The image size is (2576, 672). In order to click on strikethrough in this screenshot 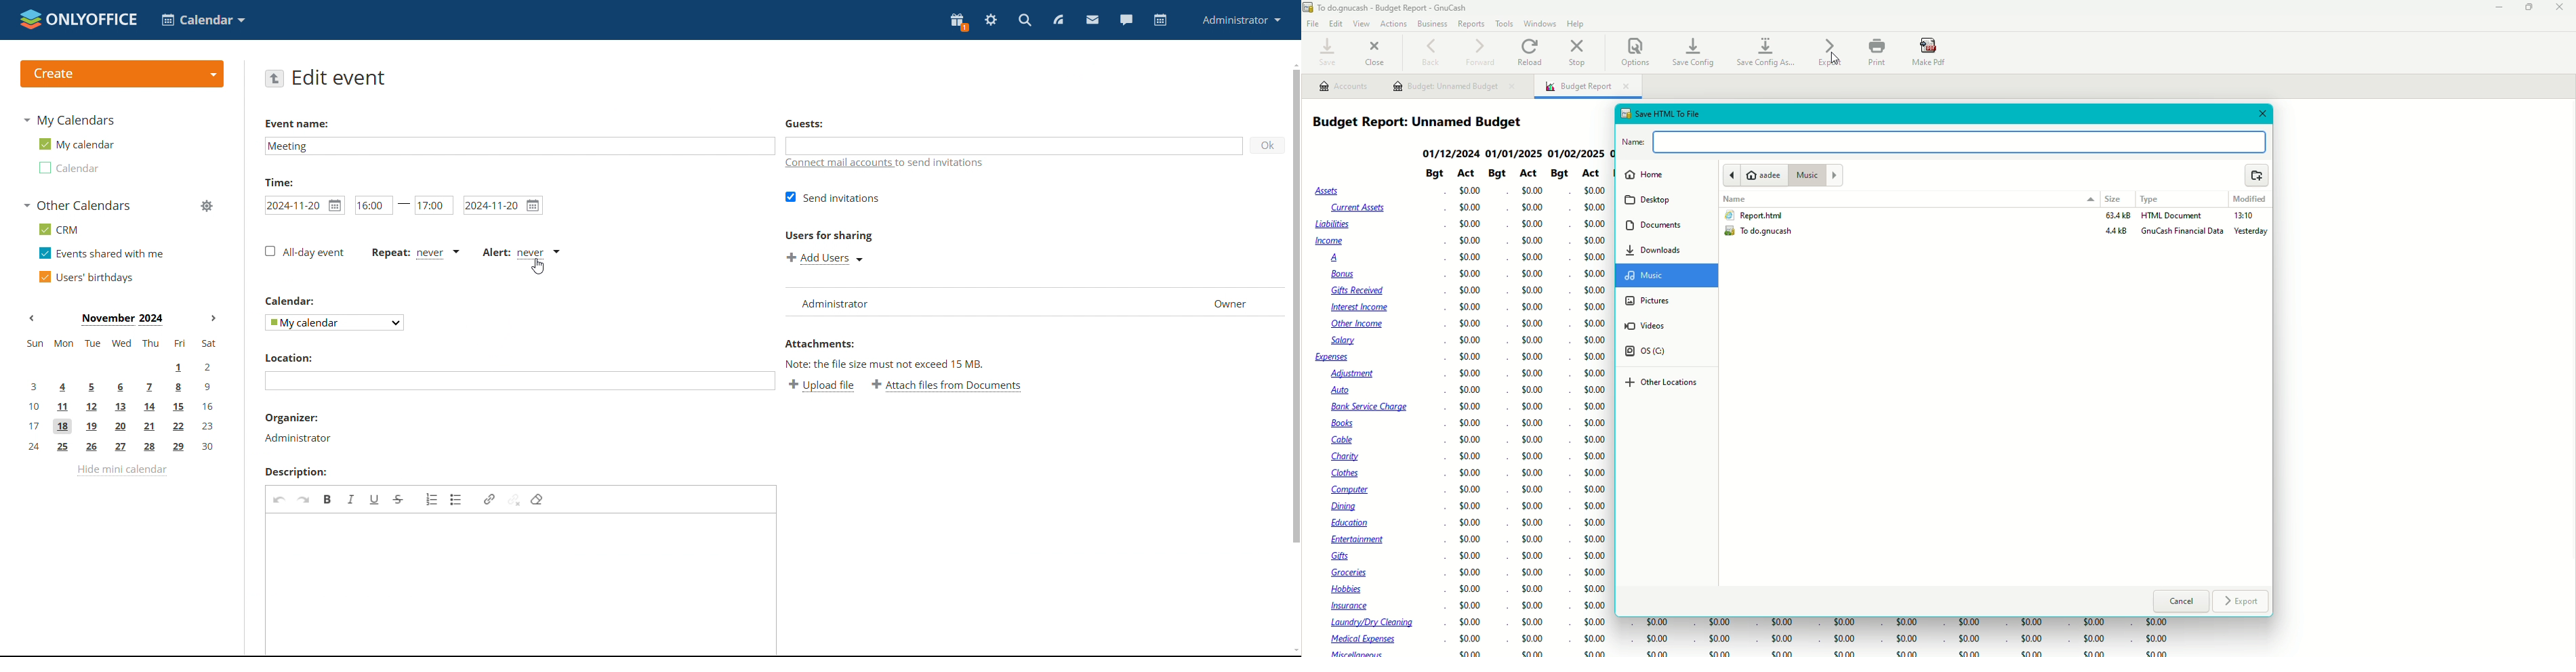, I will do `click(398, 499)`.